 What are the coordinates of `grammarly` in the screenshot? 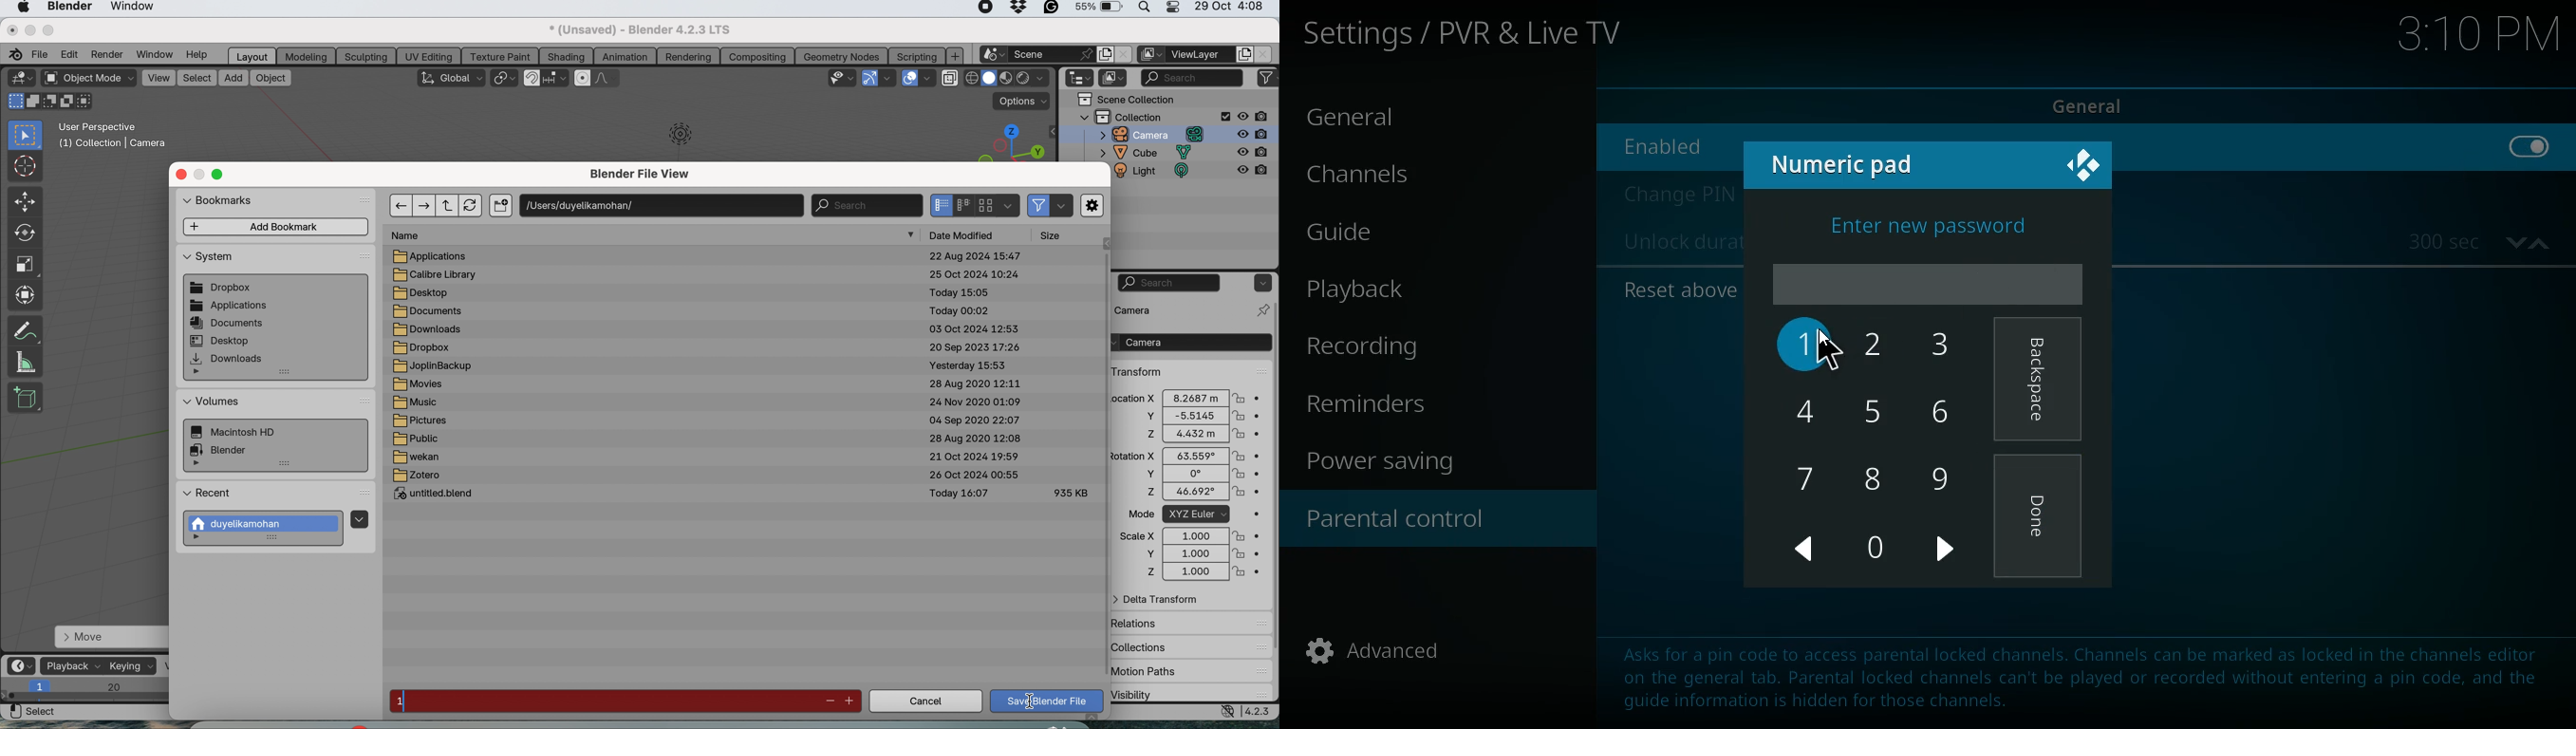 It's located at (1052, 9).